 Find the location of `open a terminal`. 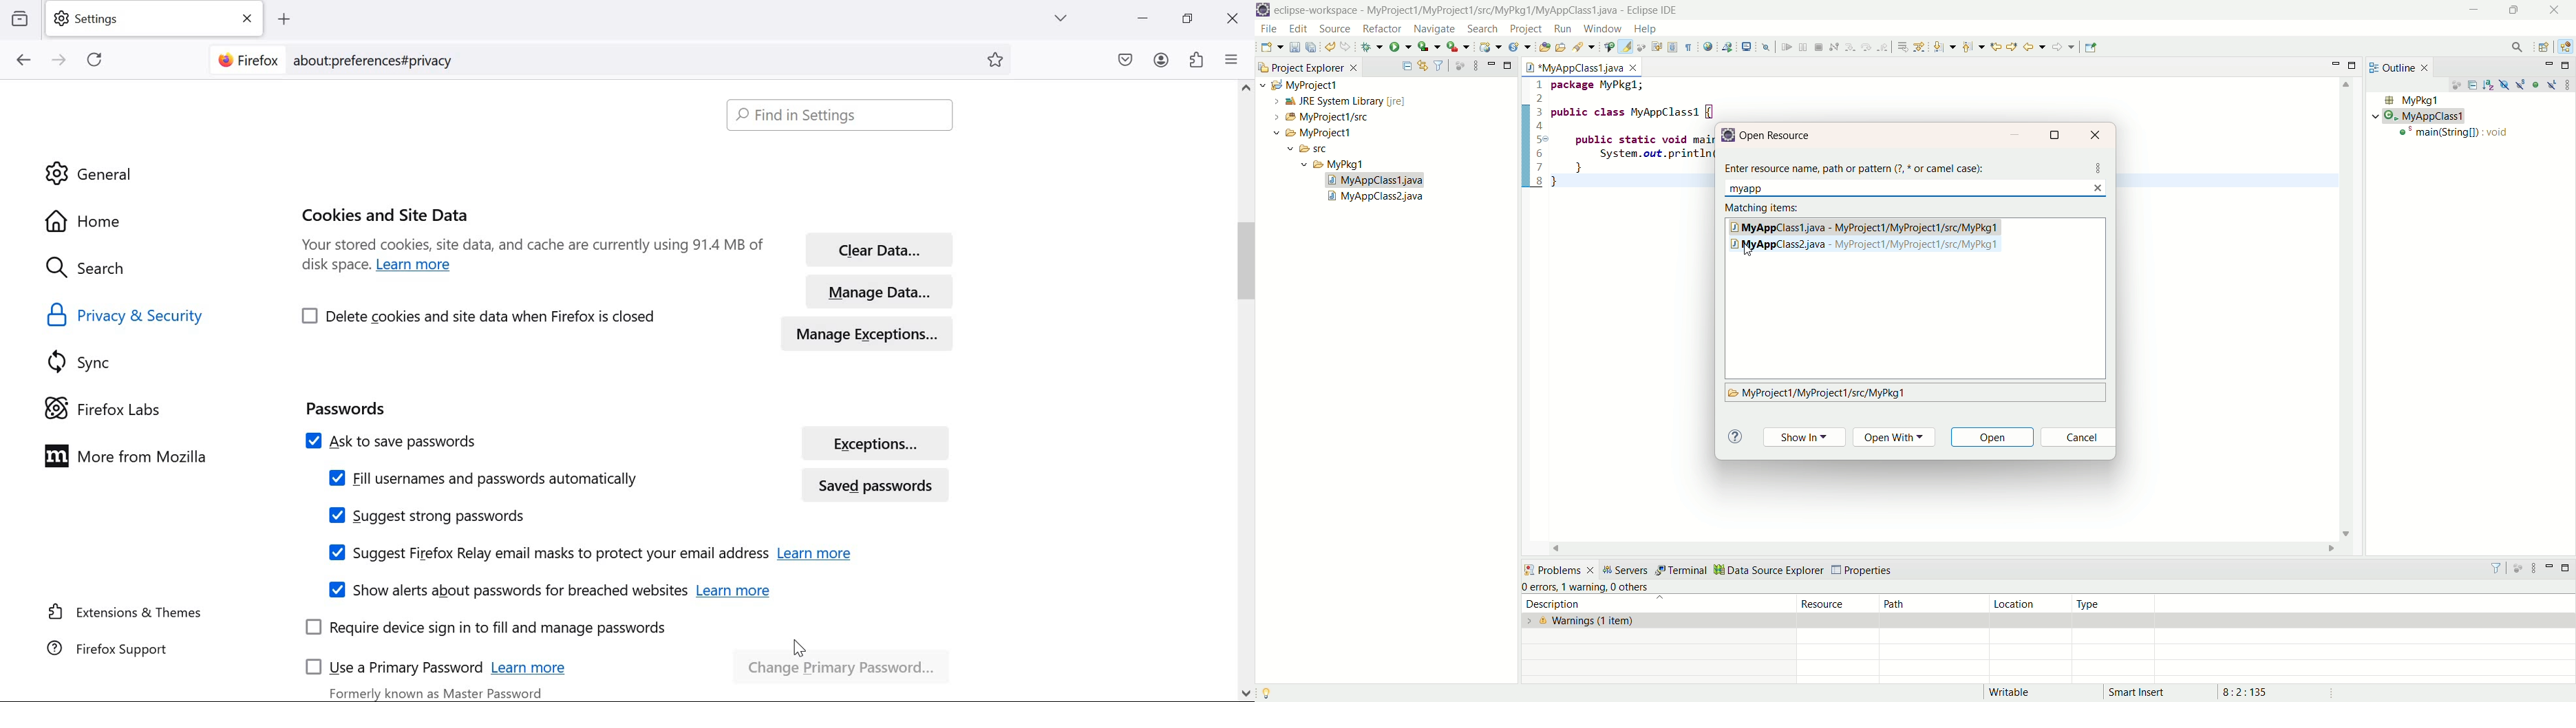

open a terminal is located at coordinates (1747, 47).